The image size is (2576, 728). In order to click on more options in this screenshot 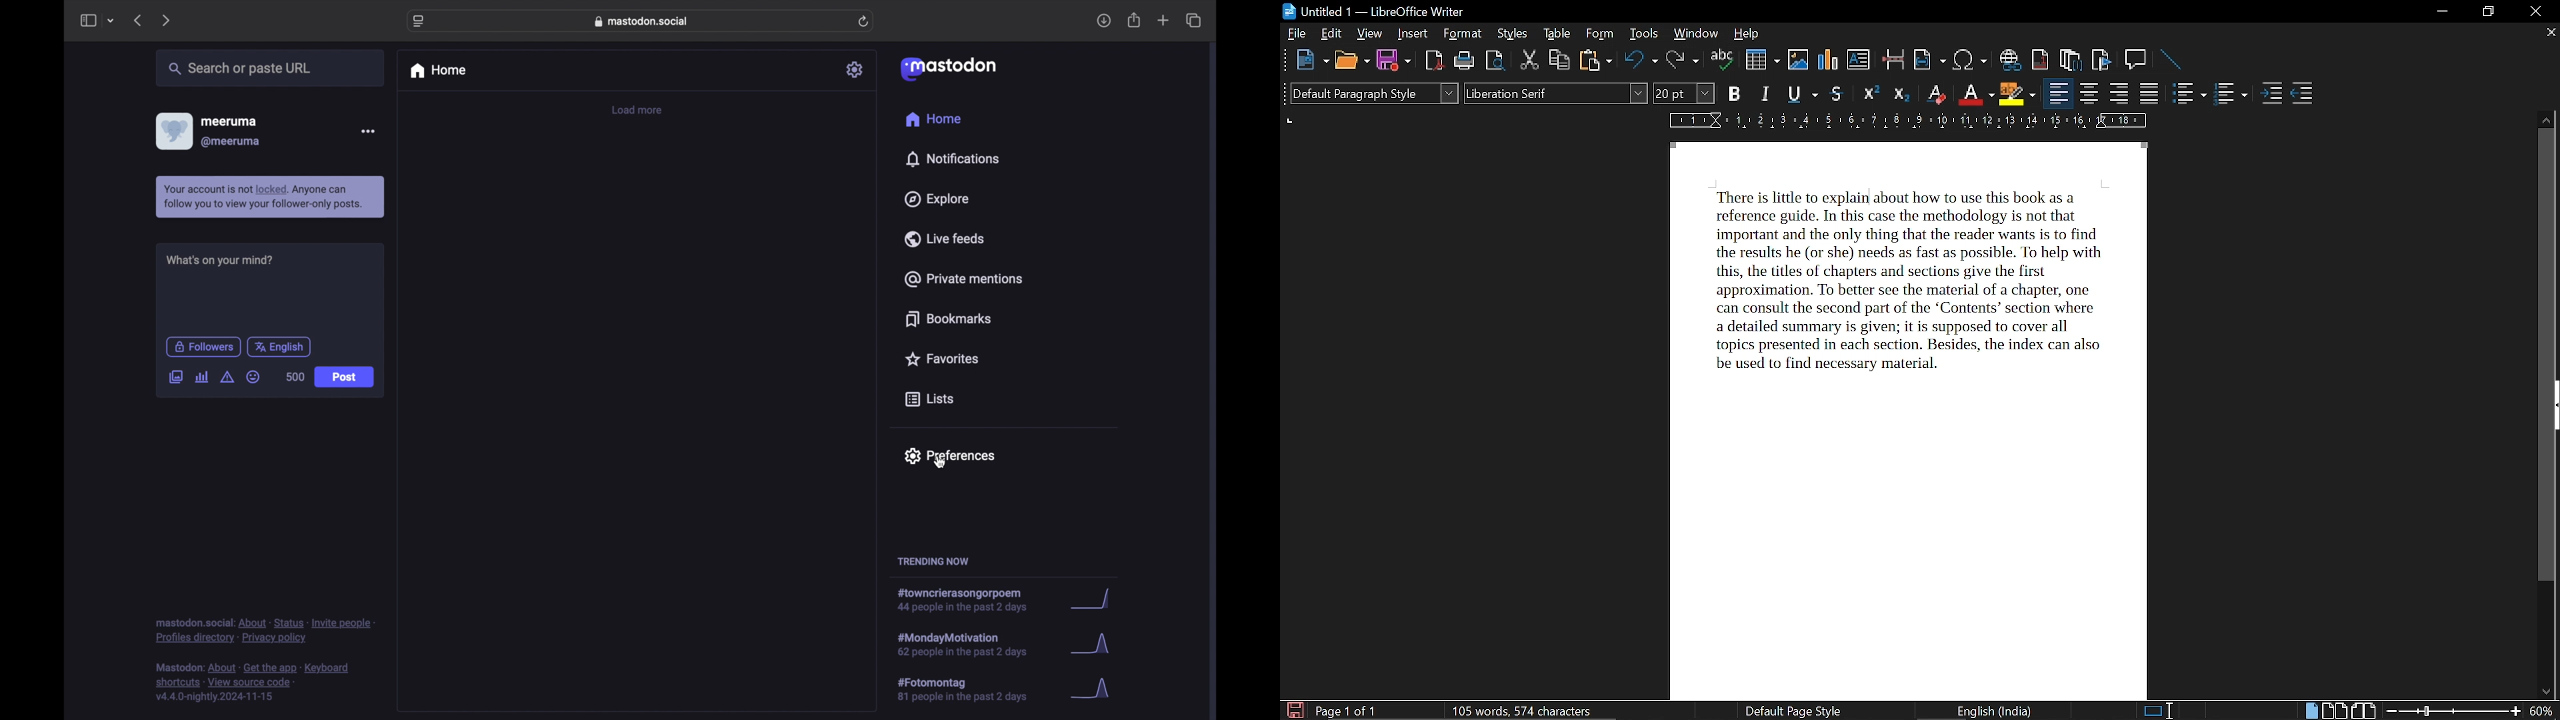, I will do `click(367, 131)`.